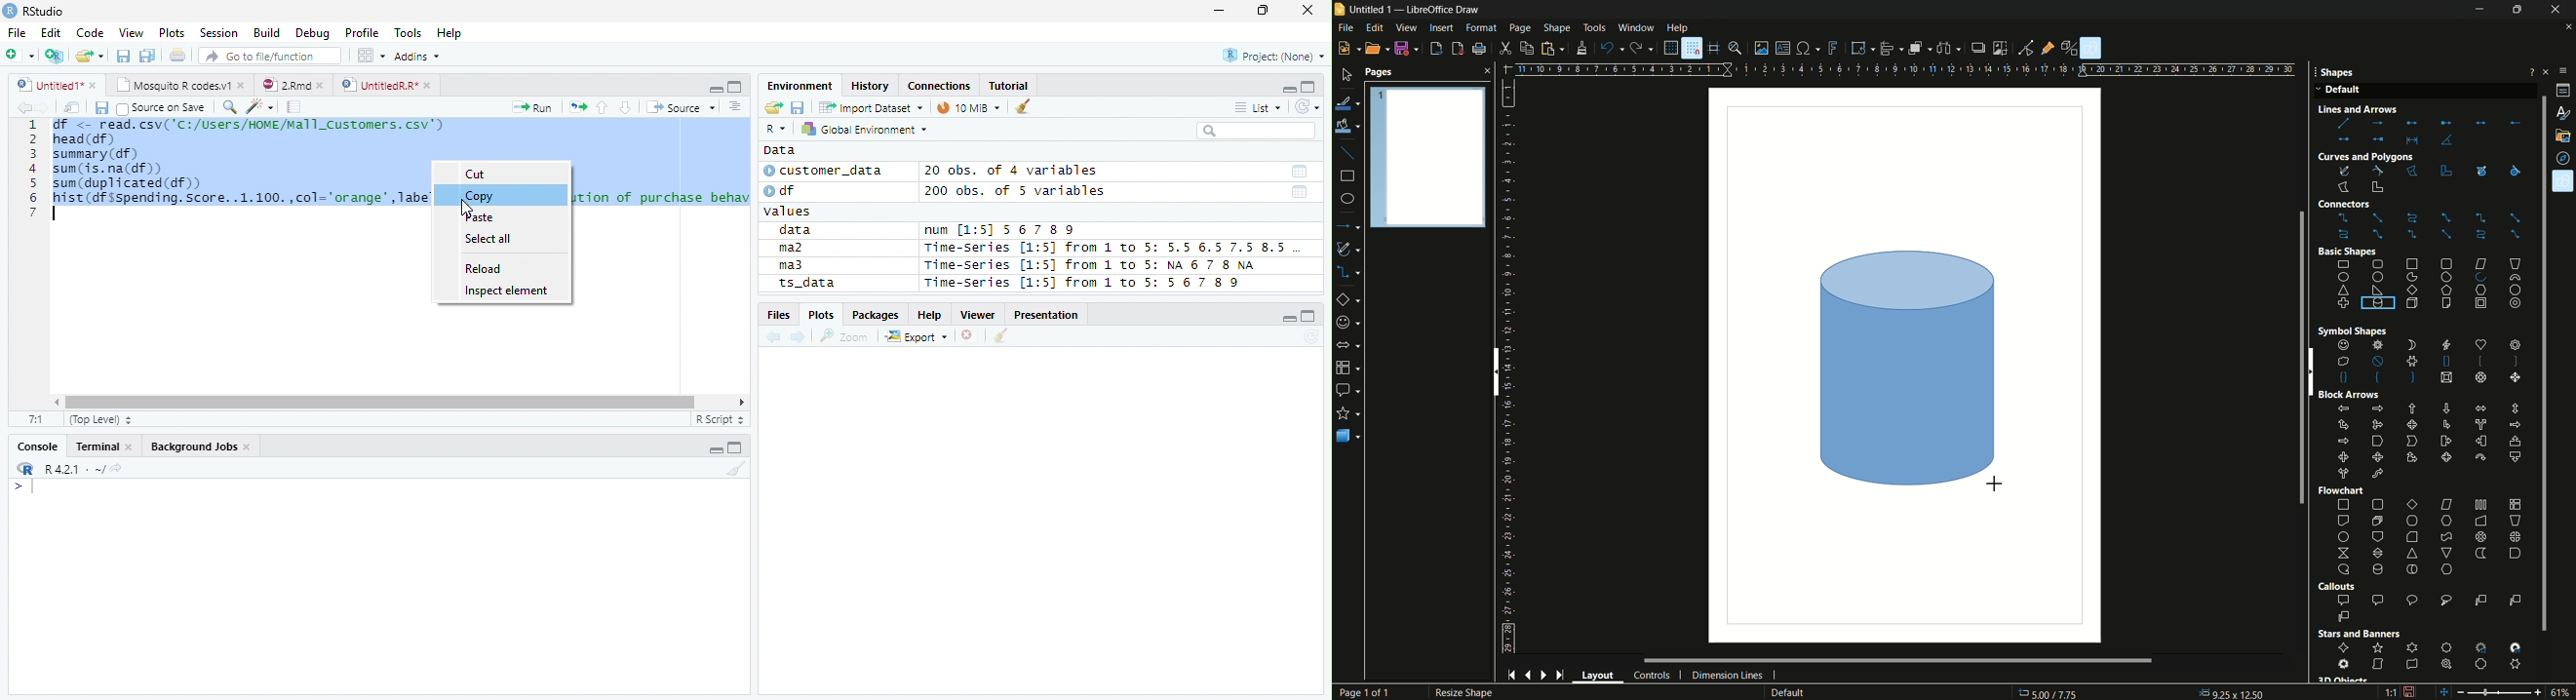 This screenshot has height=700, width=2576. Describe the element at coordinates (2539, 691) in the screenshot. I see `zoom in` at that location.